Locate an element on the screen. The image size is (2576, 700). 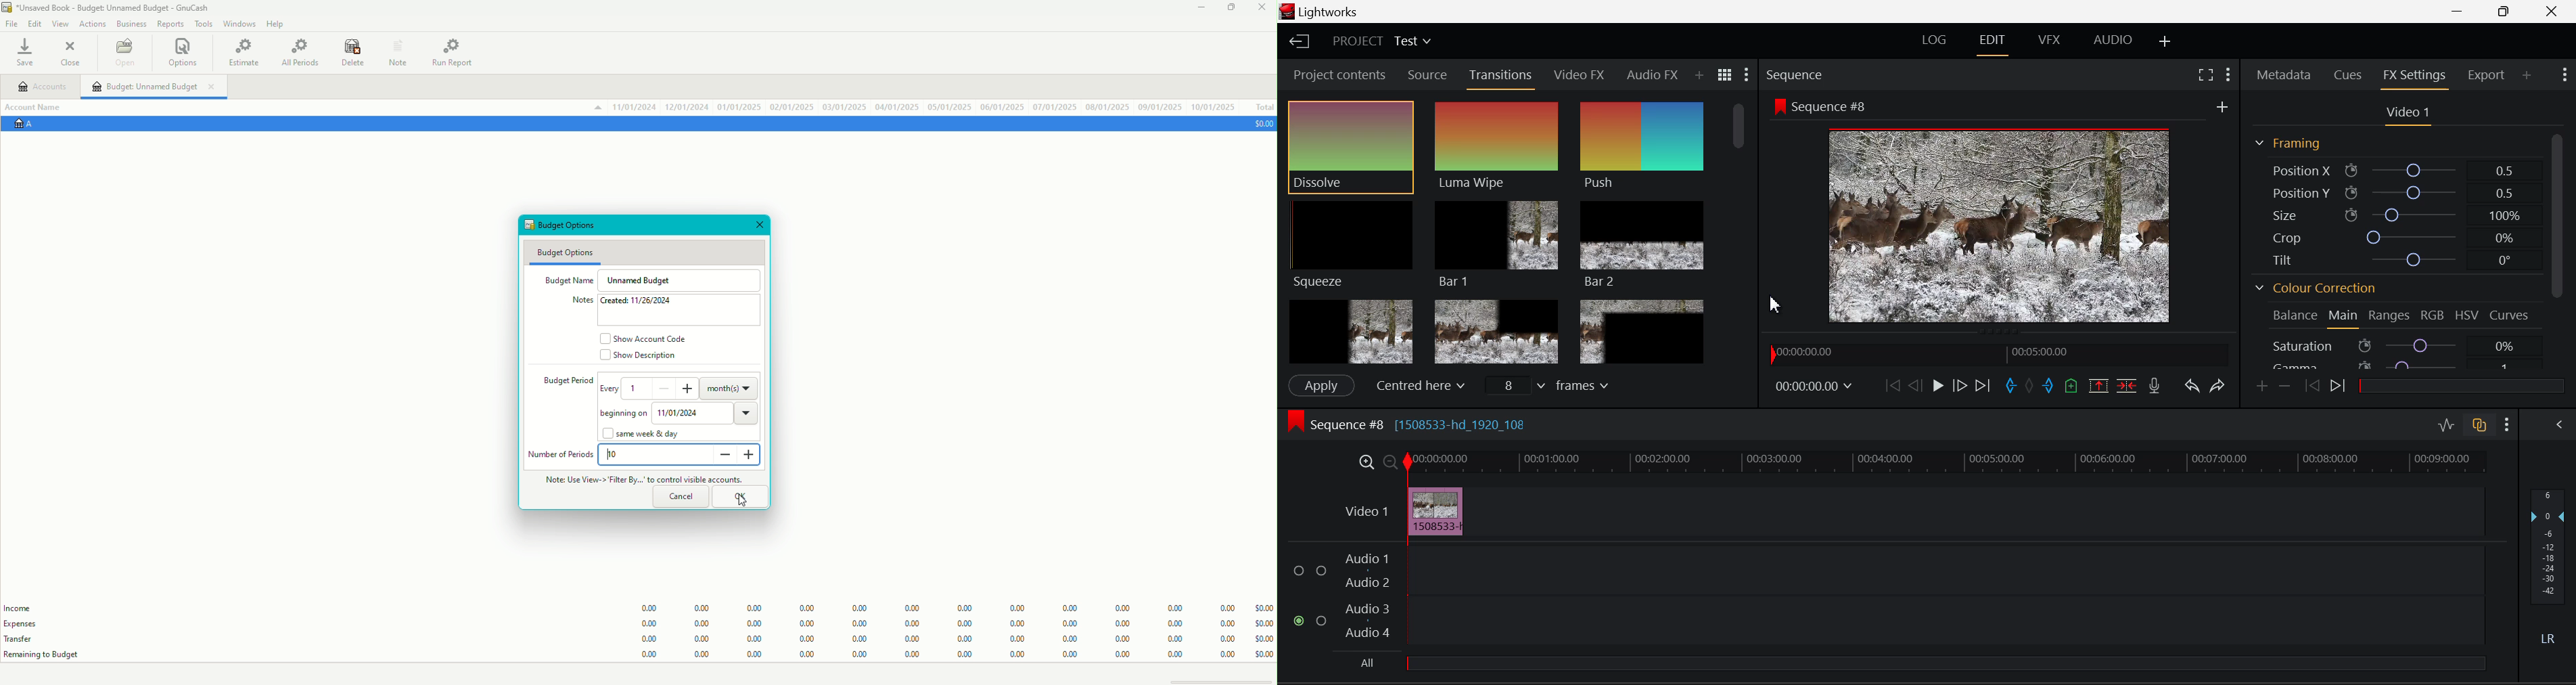
File is located at coordinates (13, 24).